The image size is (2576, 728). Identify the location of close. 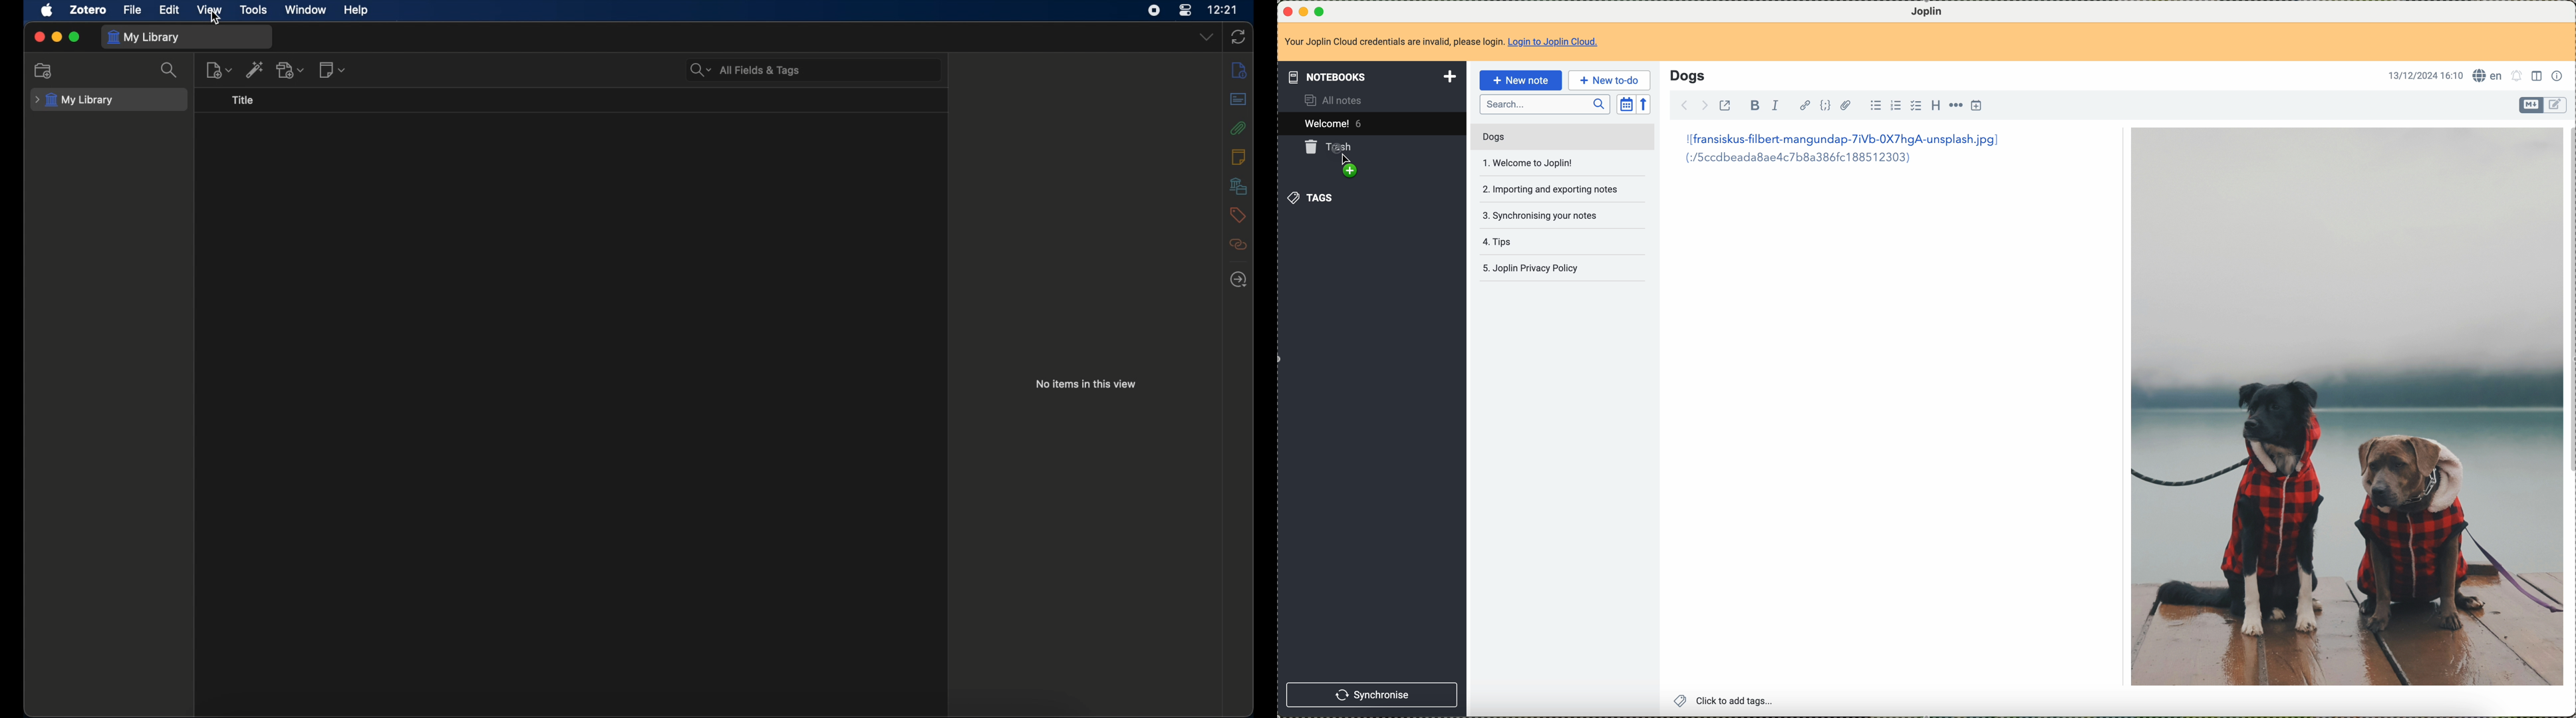
(40, 37).